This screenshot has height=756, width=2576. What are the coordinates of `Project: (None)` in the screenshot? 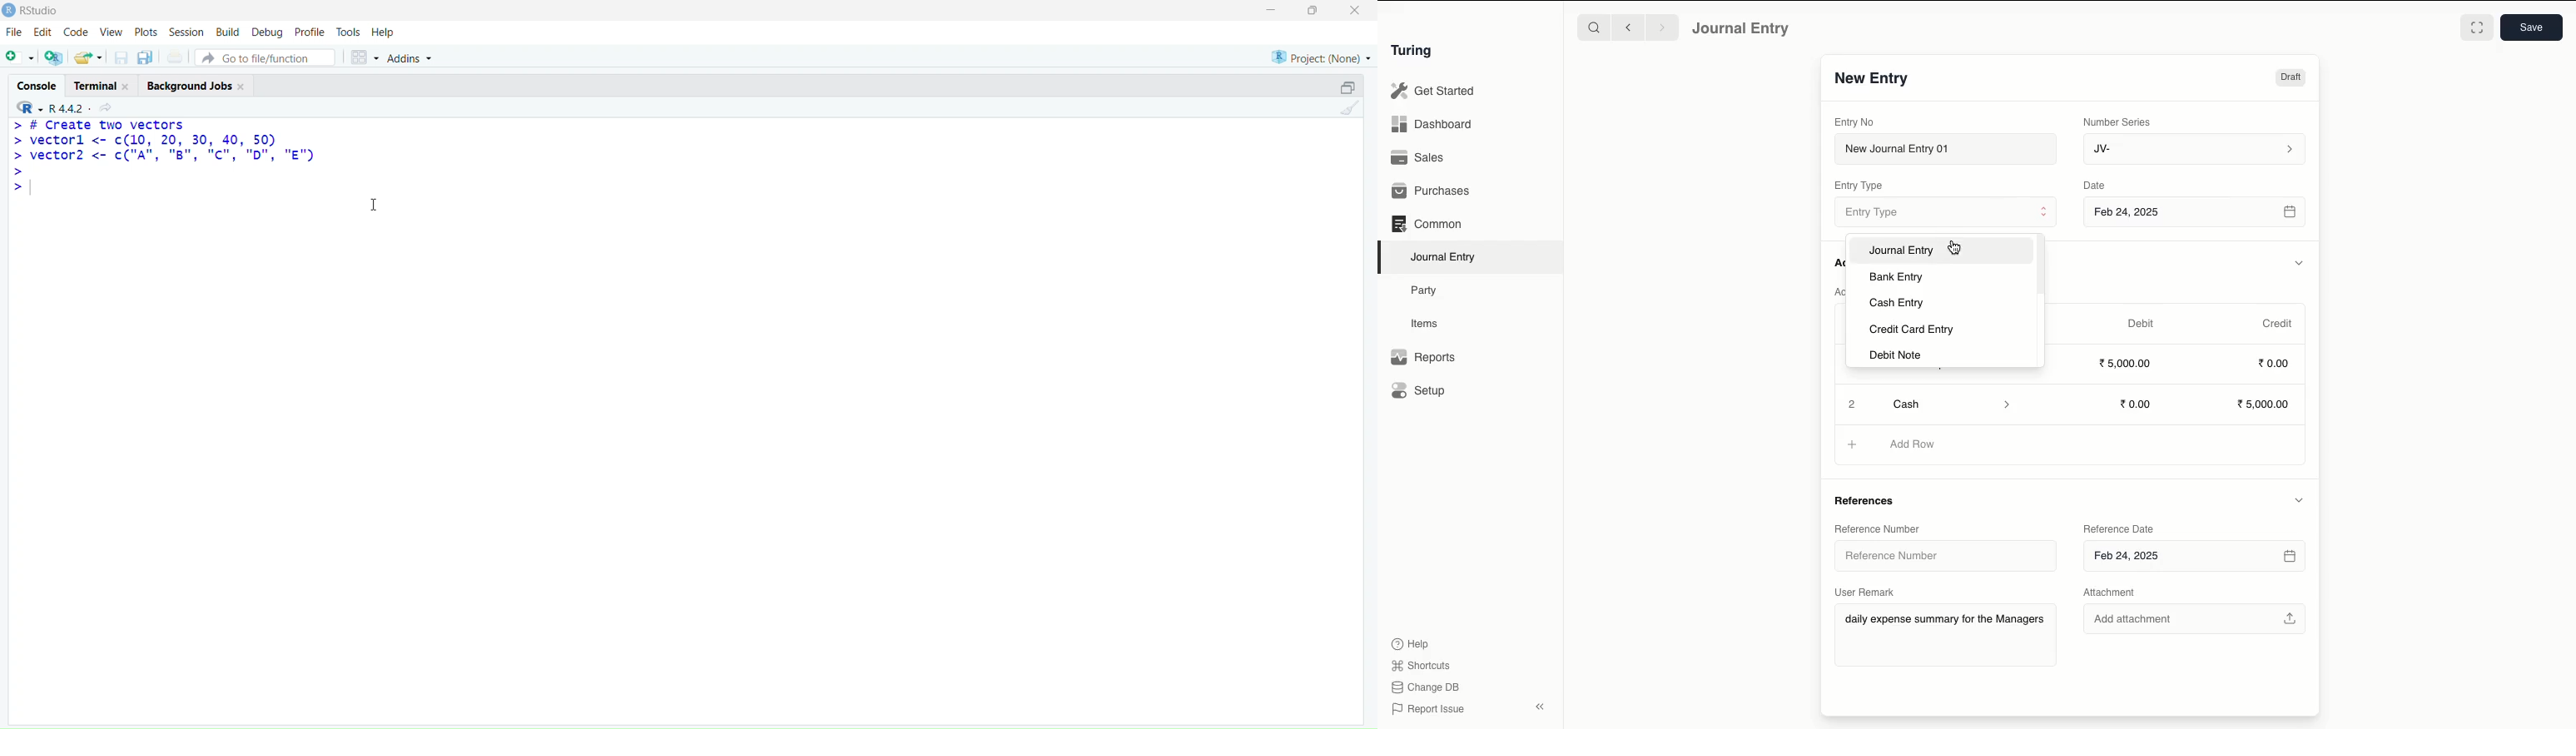 It's located at (1320, 57).